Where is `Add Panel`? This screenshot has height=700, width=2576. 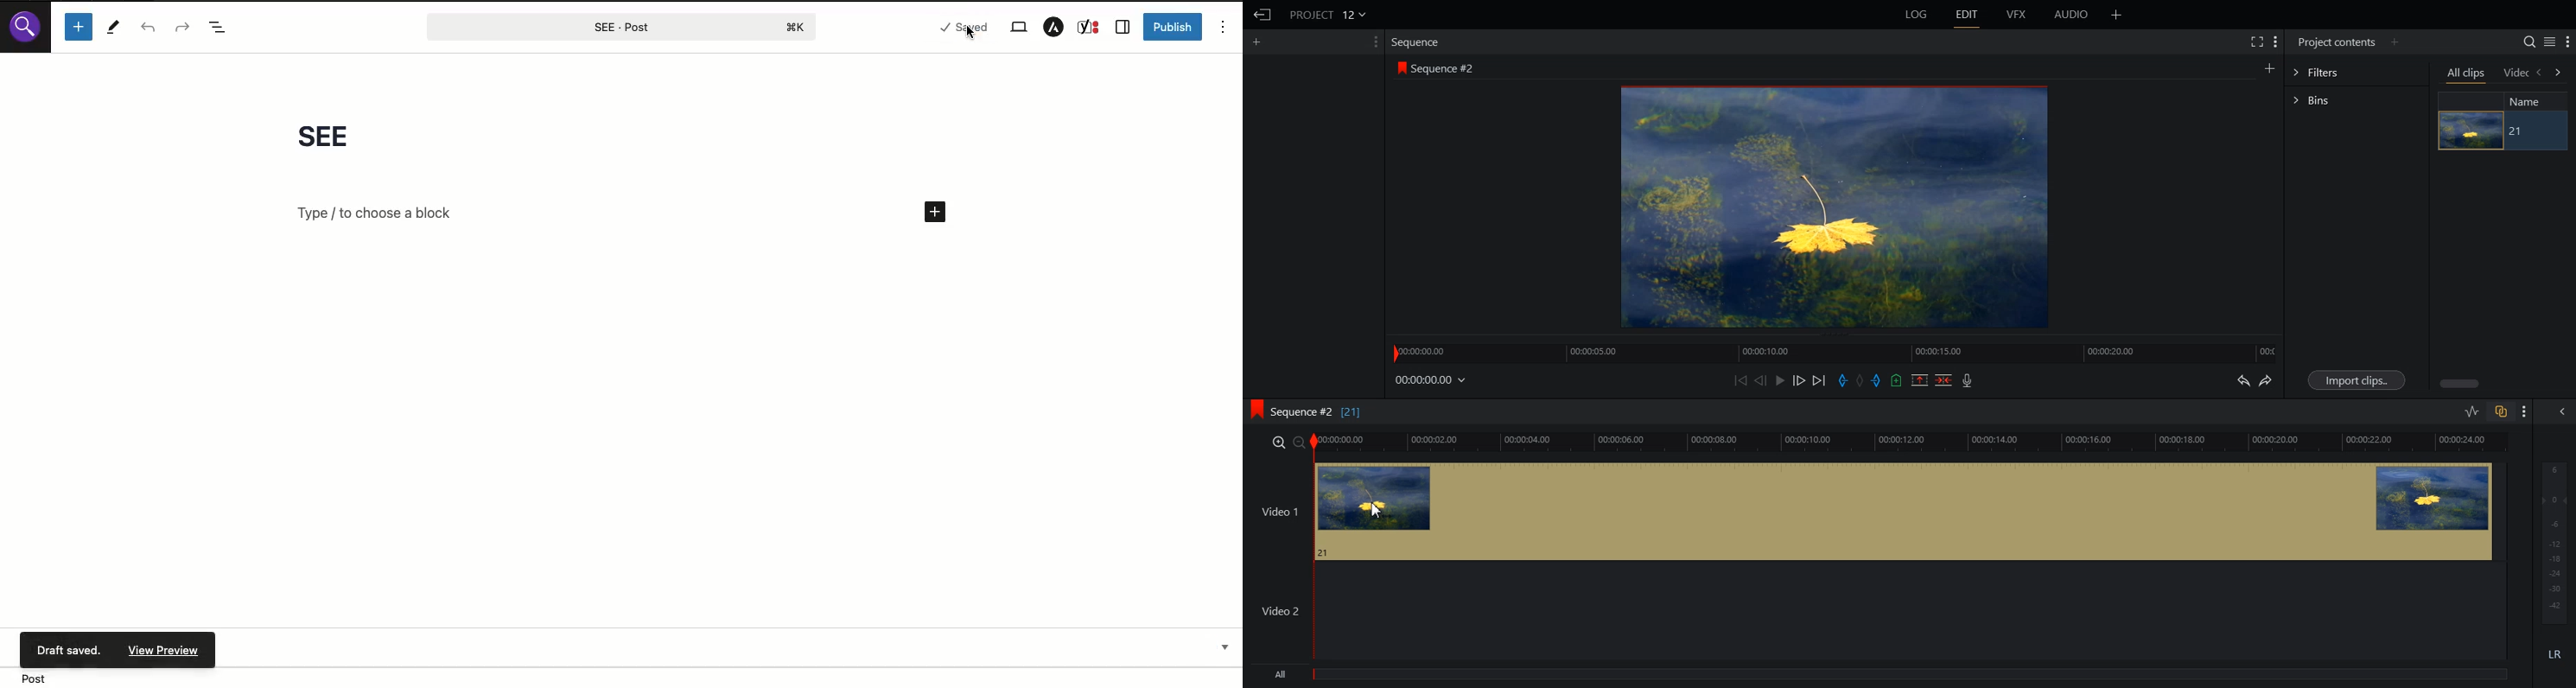 Add Panel is located at coordinates (2397, 42).